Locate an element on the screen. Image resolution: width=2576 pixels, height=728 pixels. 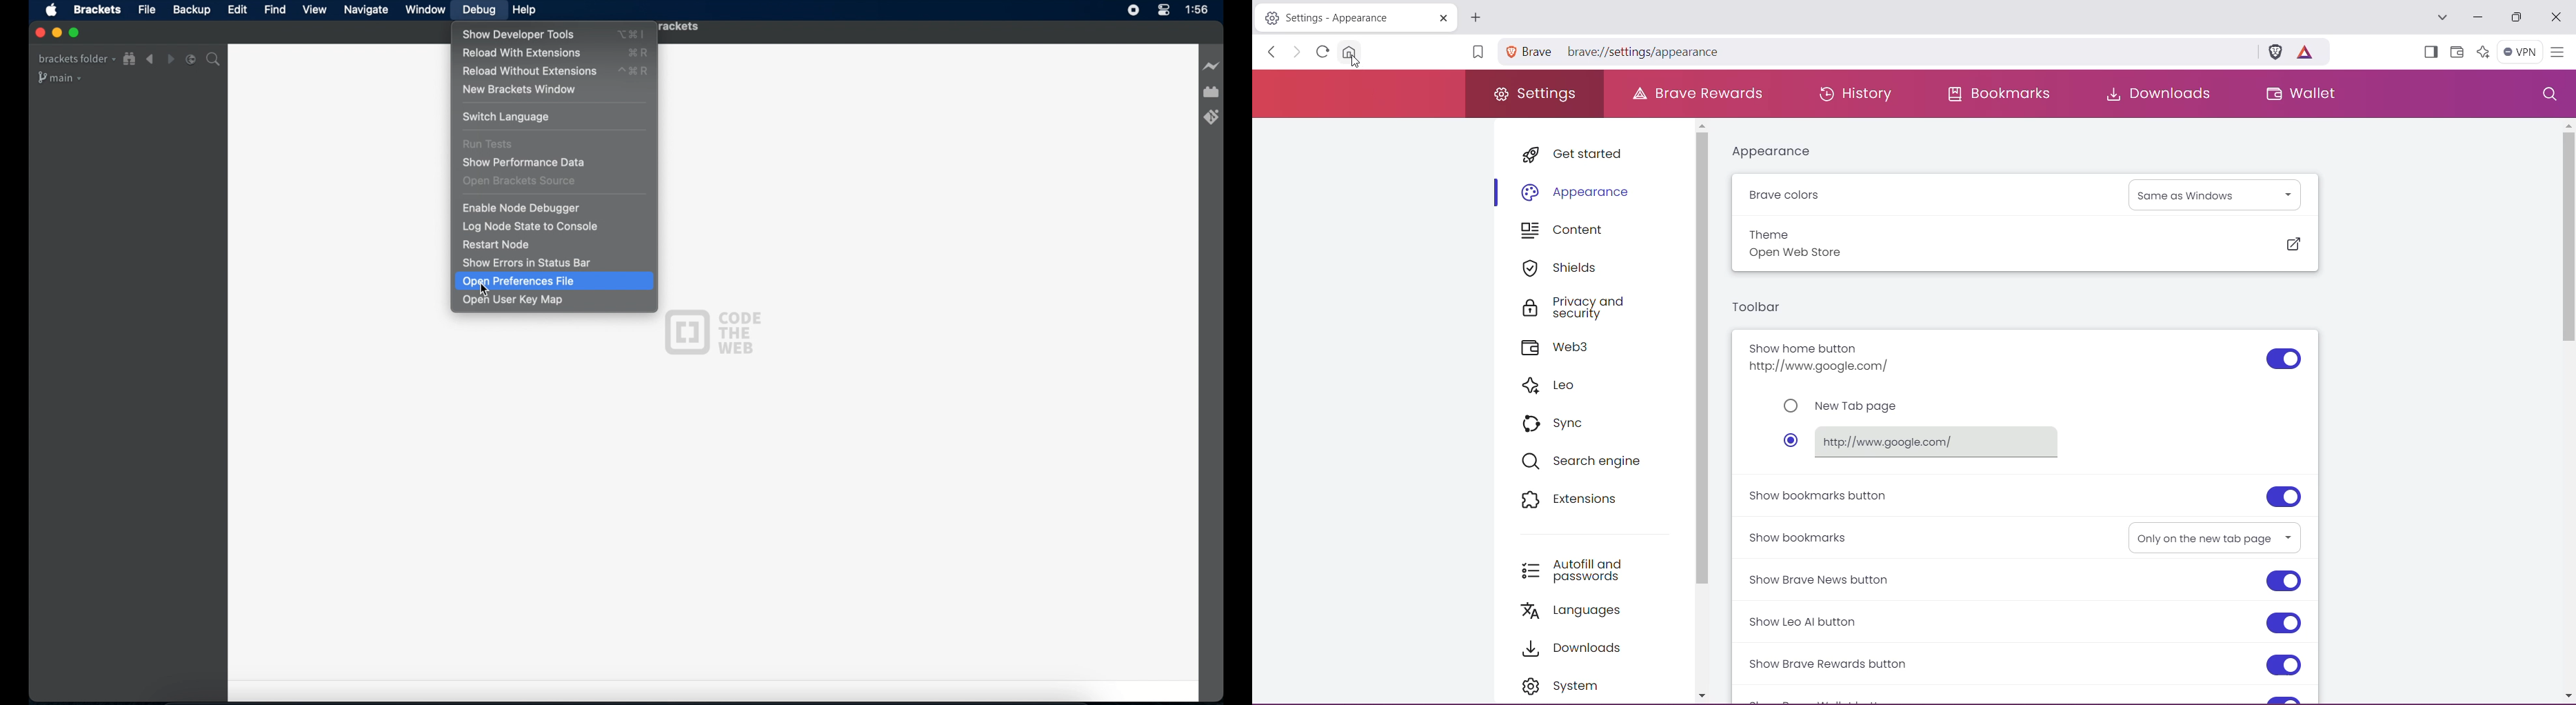
^XR is located at coordinates (632, 70).